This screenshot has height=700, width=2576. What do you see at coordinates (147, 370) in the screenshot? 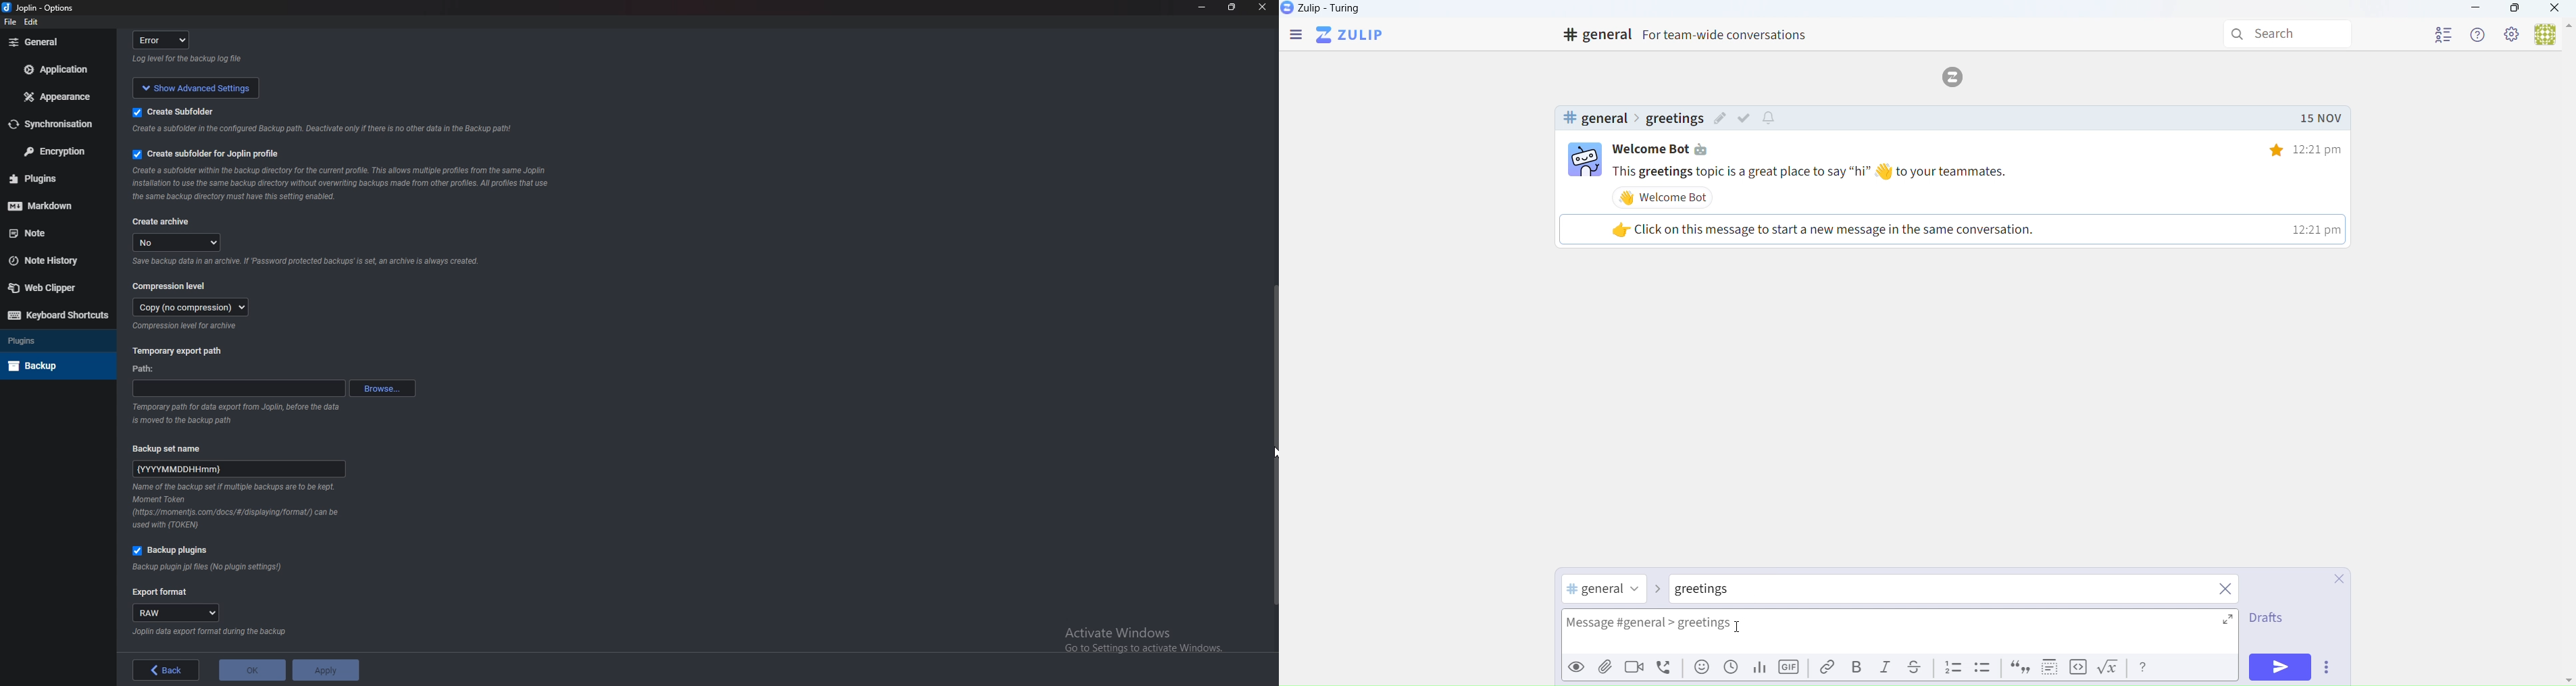
I see `path` at bounding box center [147, 370].